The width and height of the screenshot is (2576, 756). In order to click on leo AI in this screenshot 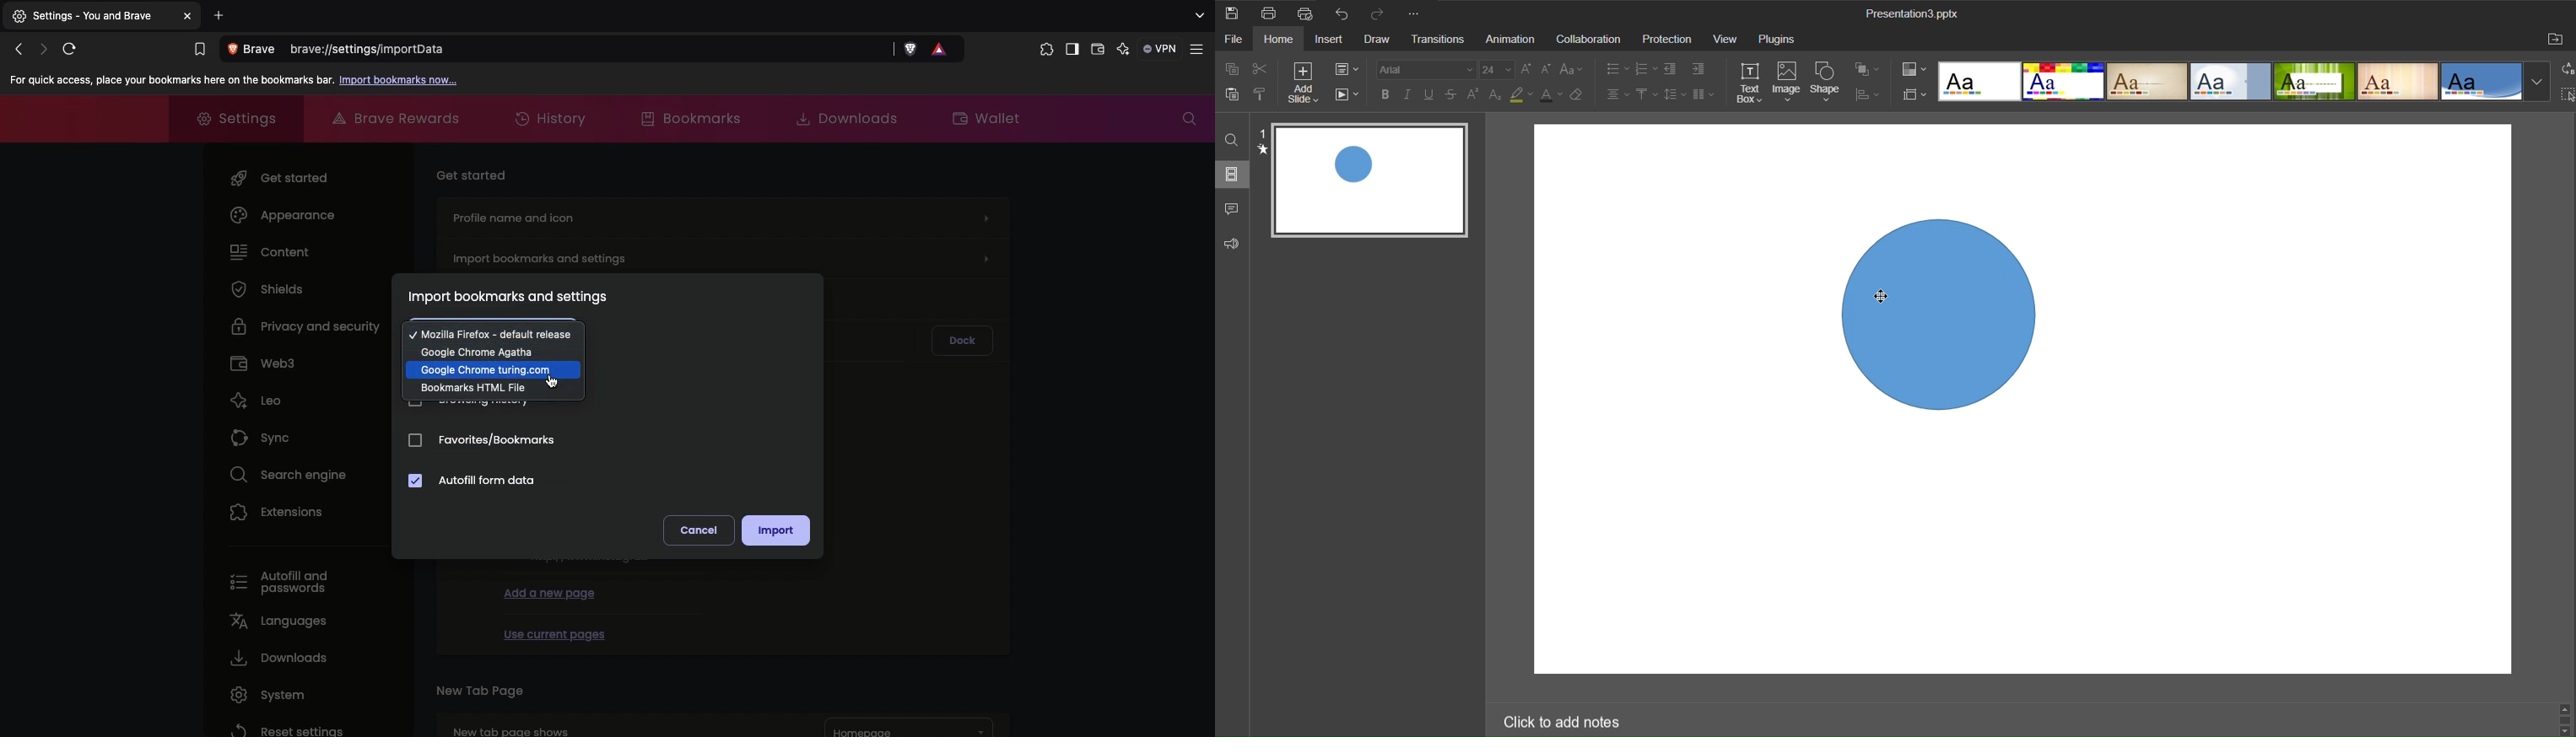, I will do `click(1123, 50)`.